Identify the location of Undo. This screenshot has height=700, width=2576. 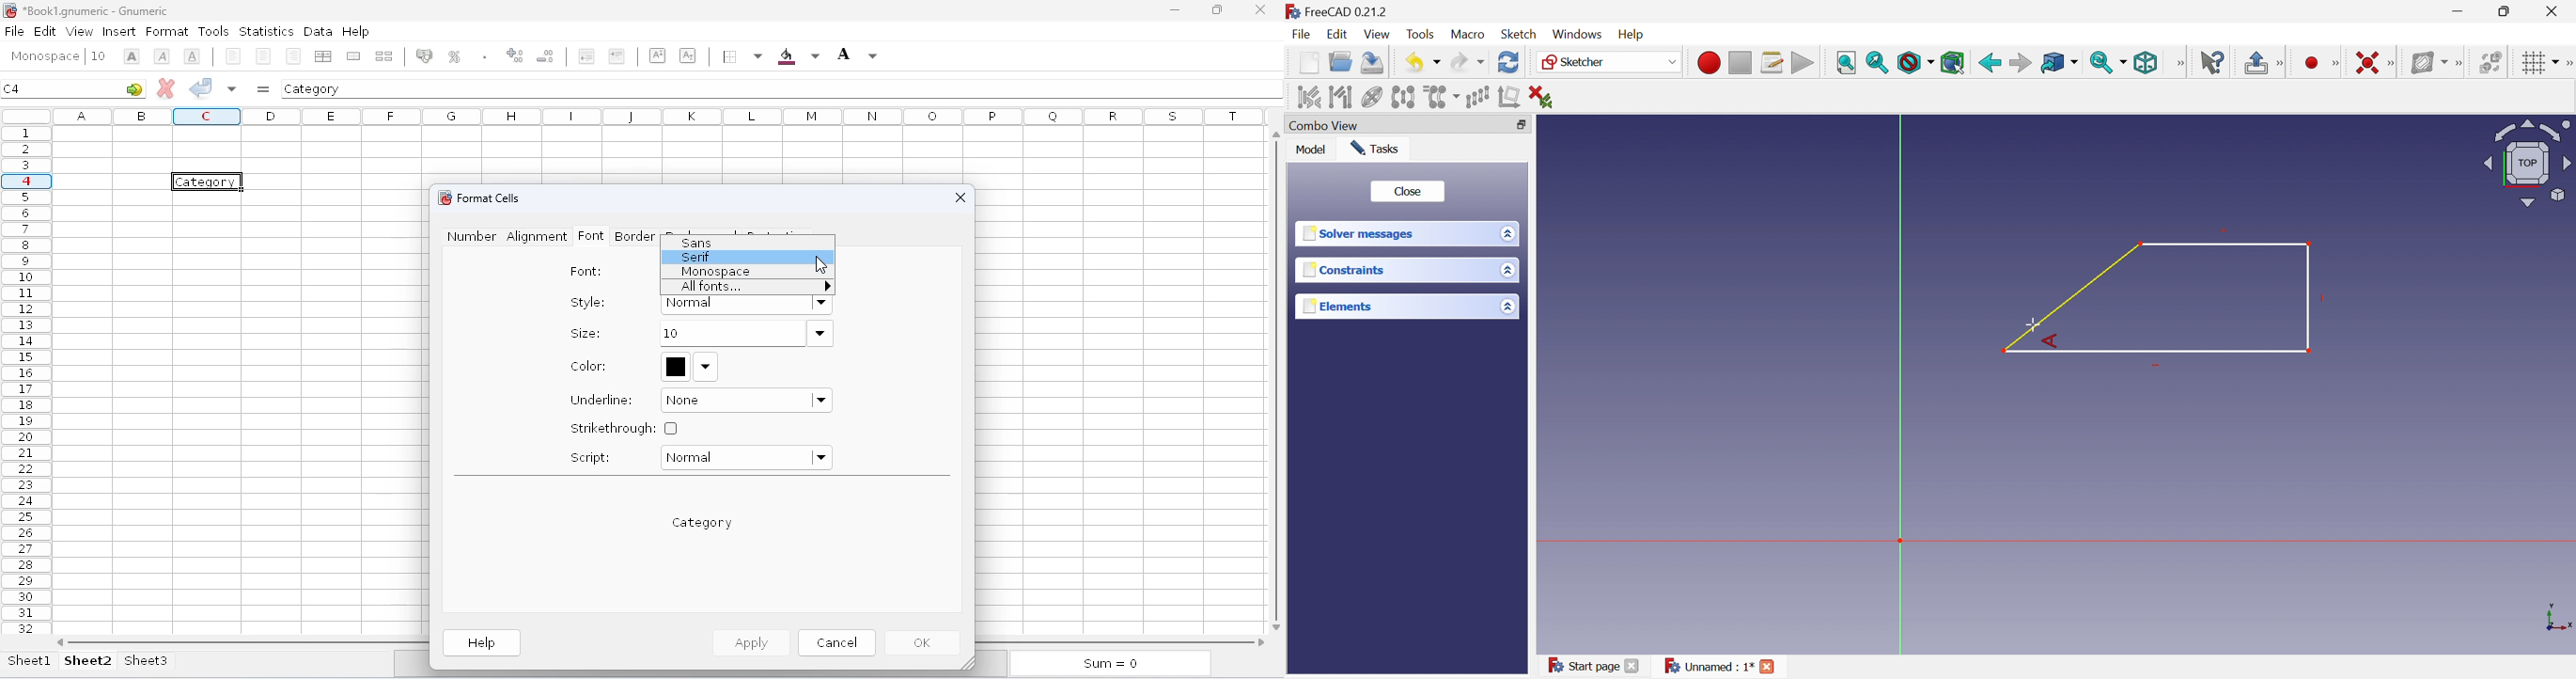
(1412, 61).